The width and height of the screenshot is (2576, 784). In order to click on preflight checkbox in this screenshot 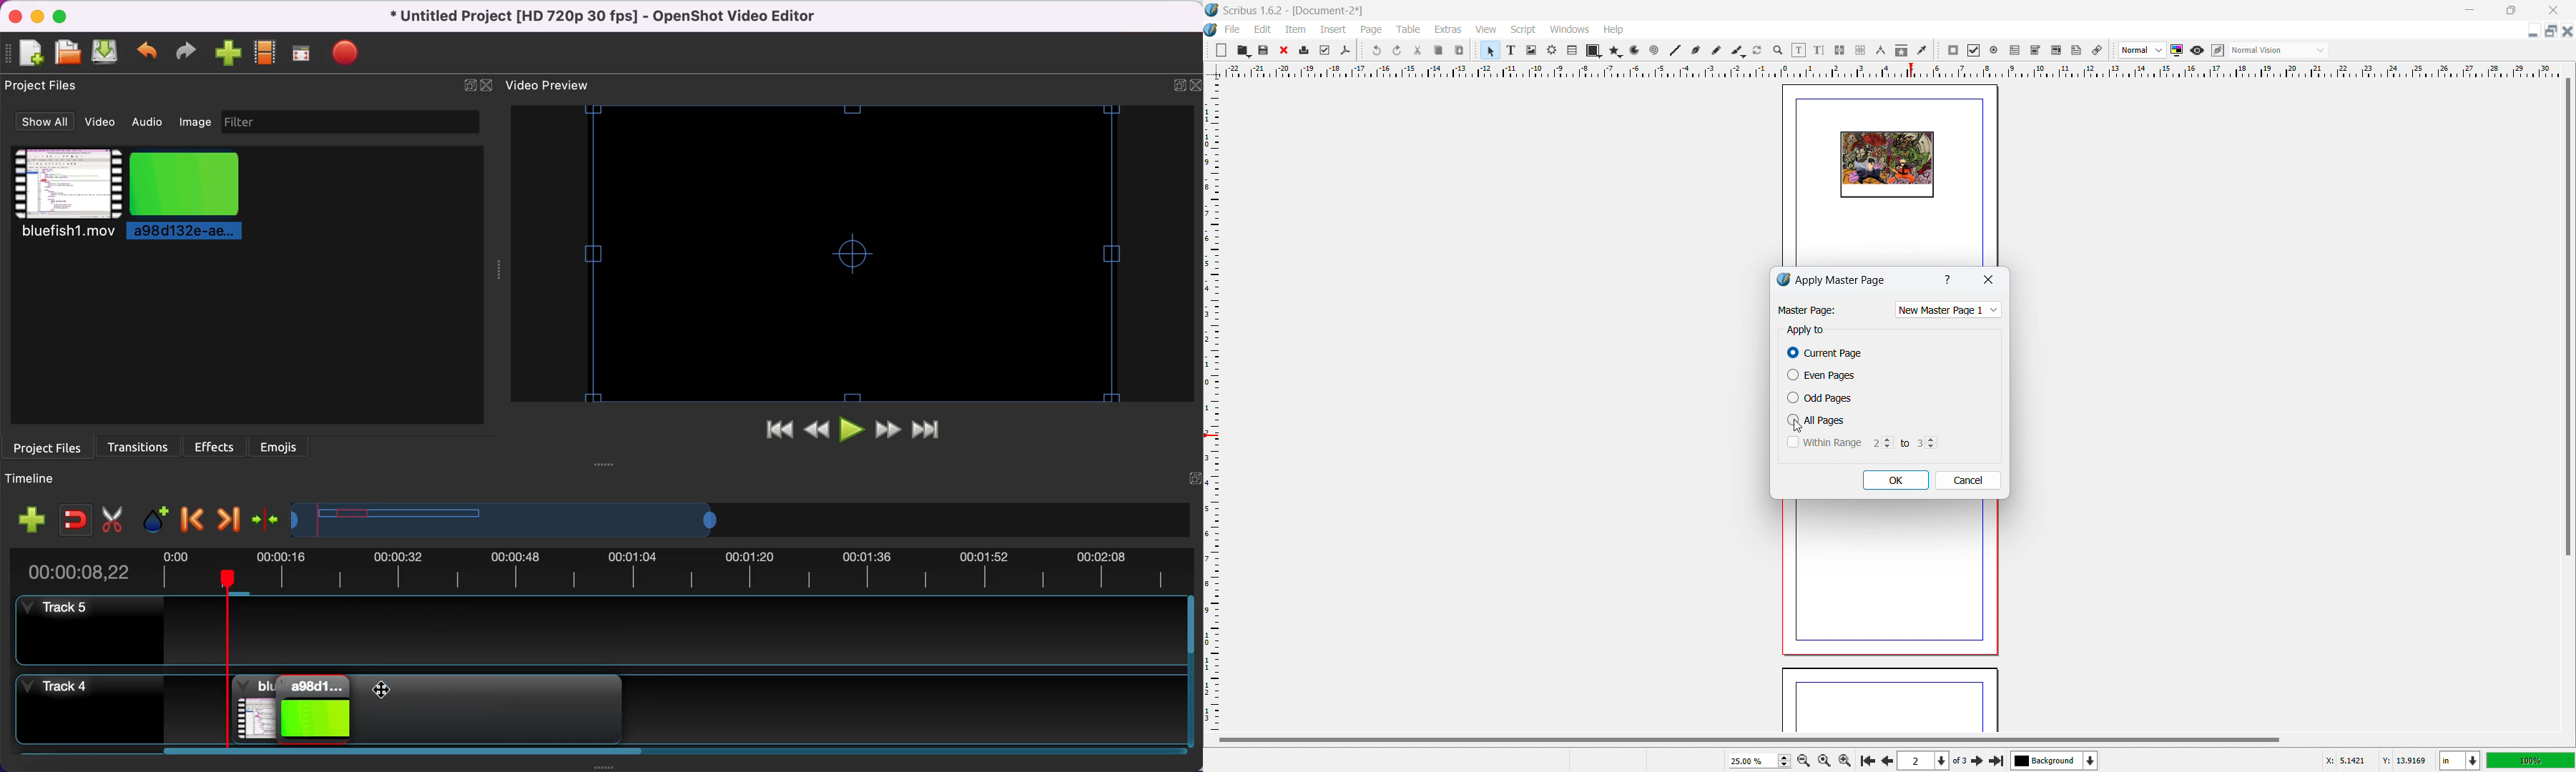, I will do `click(1325, 50)`.